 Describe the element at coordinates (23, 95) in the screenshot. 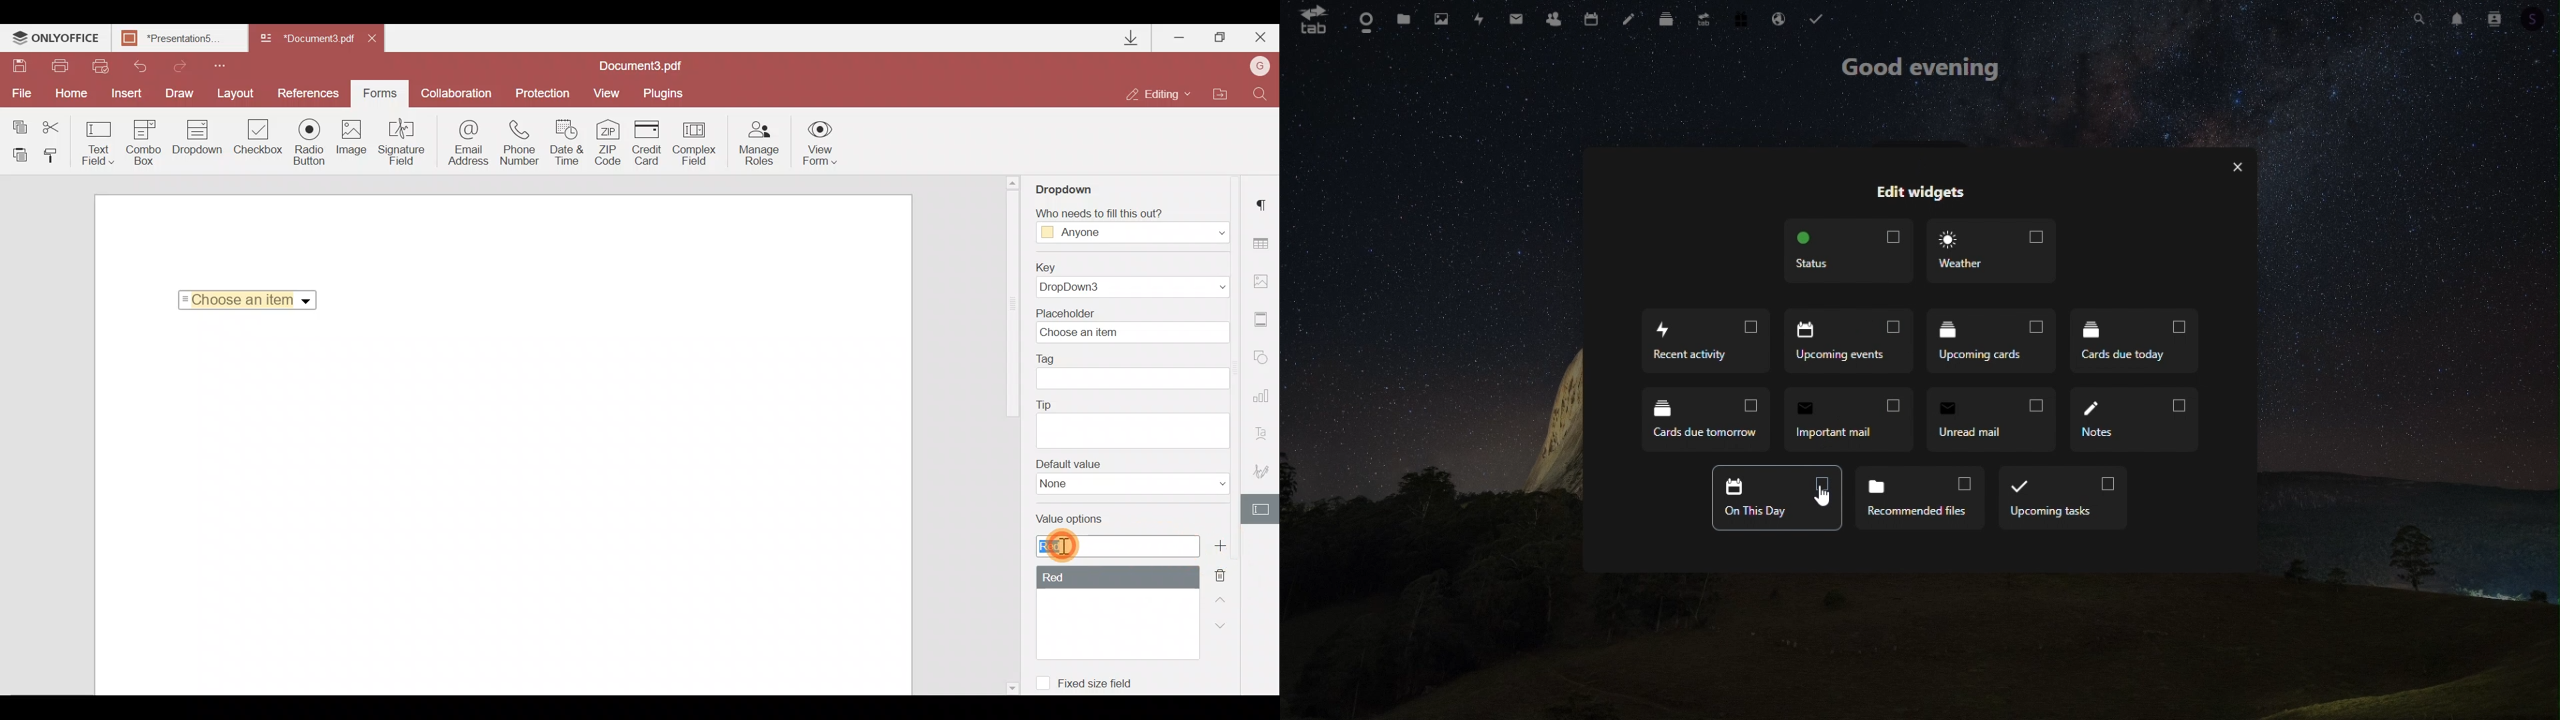

I see `File` at that location.